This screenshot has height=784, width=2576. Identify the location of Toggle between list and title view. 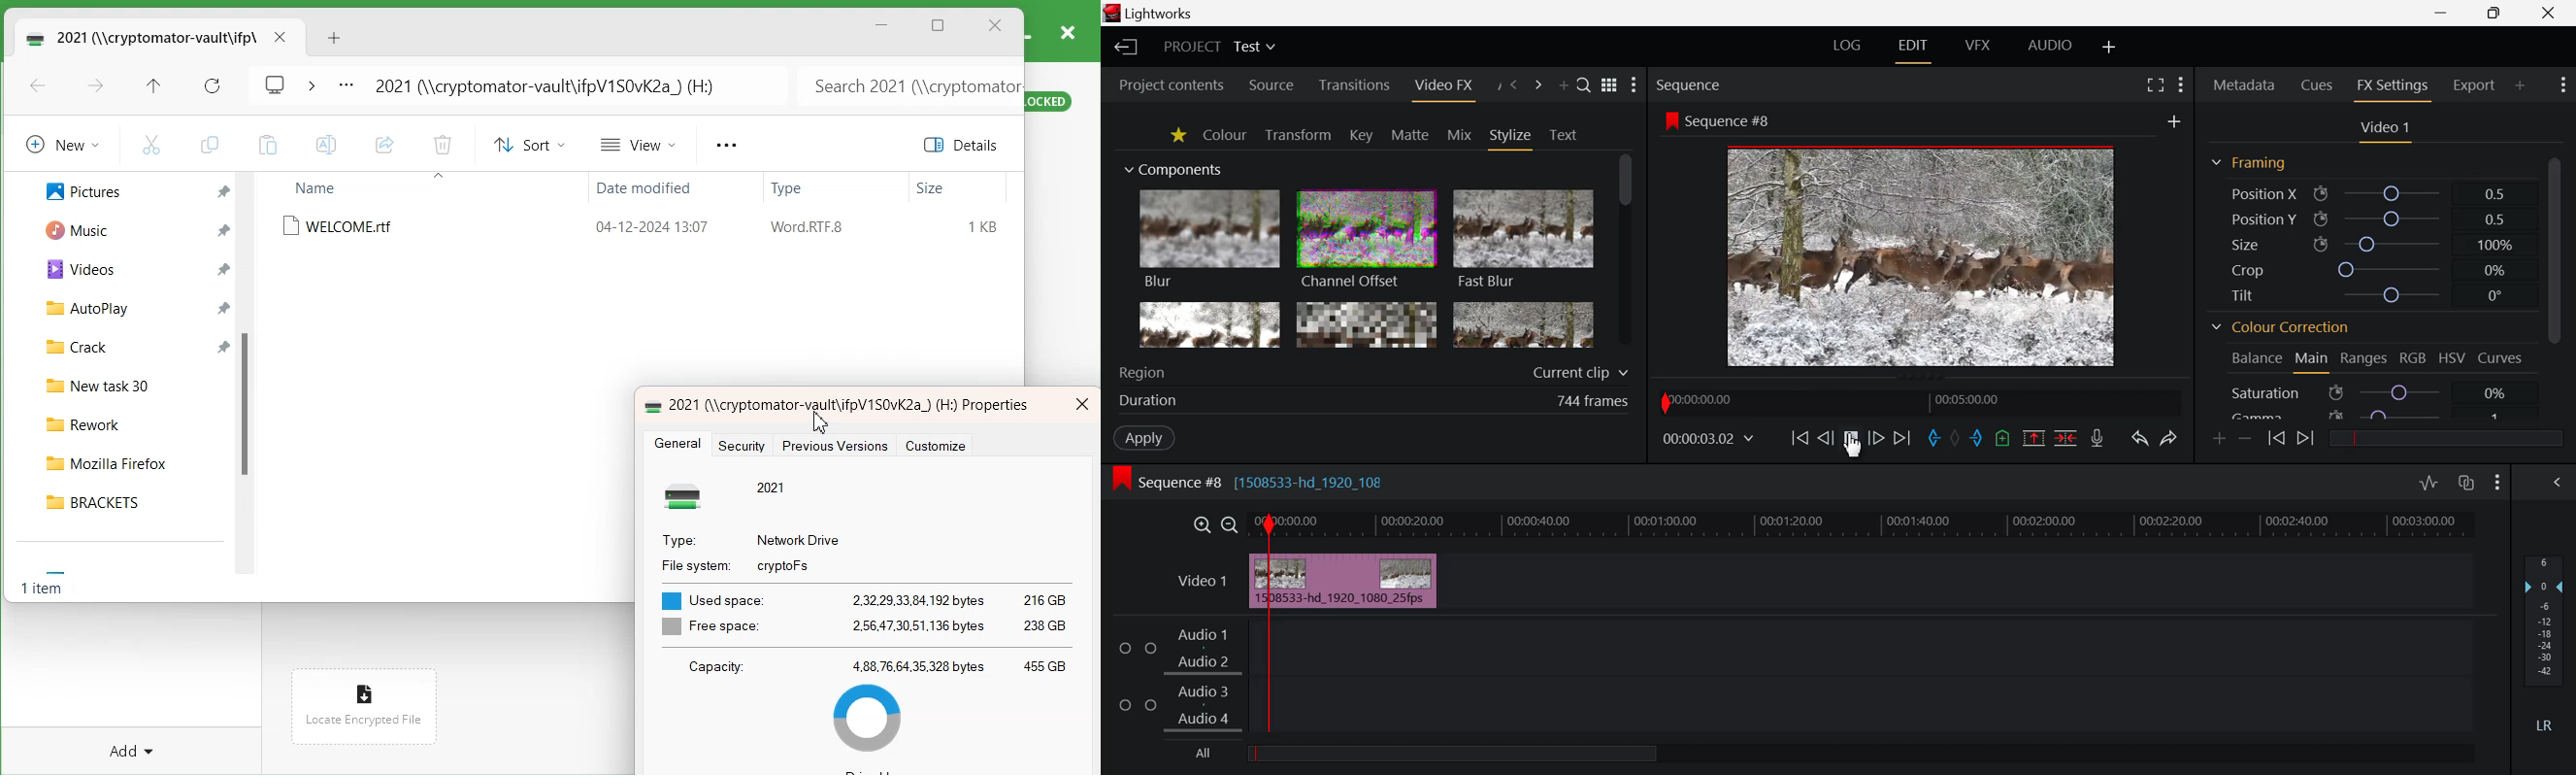
(1609, 85).